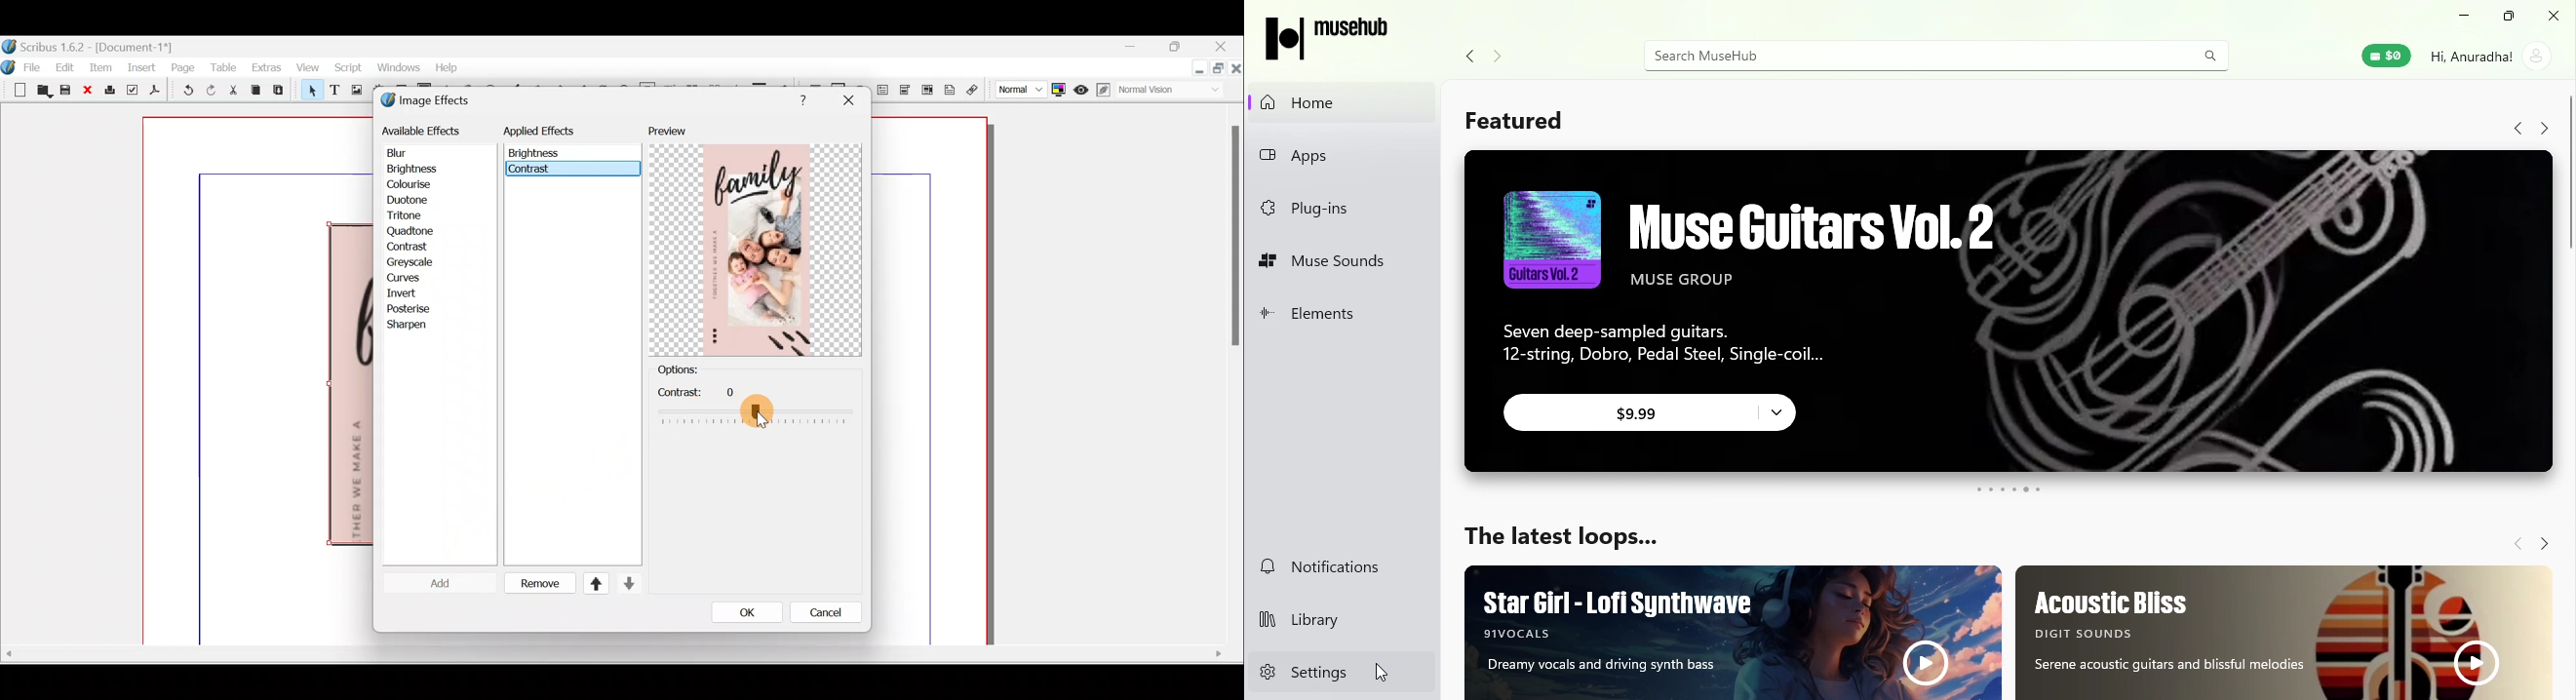 This screenshot has height=700, width=2576. What do you see at coordinates (410, 202) in the screenshot?
I see `Duotone` at bounding box center [410, 202].